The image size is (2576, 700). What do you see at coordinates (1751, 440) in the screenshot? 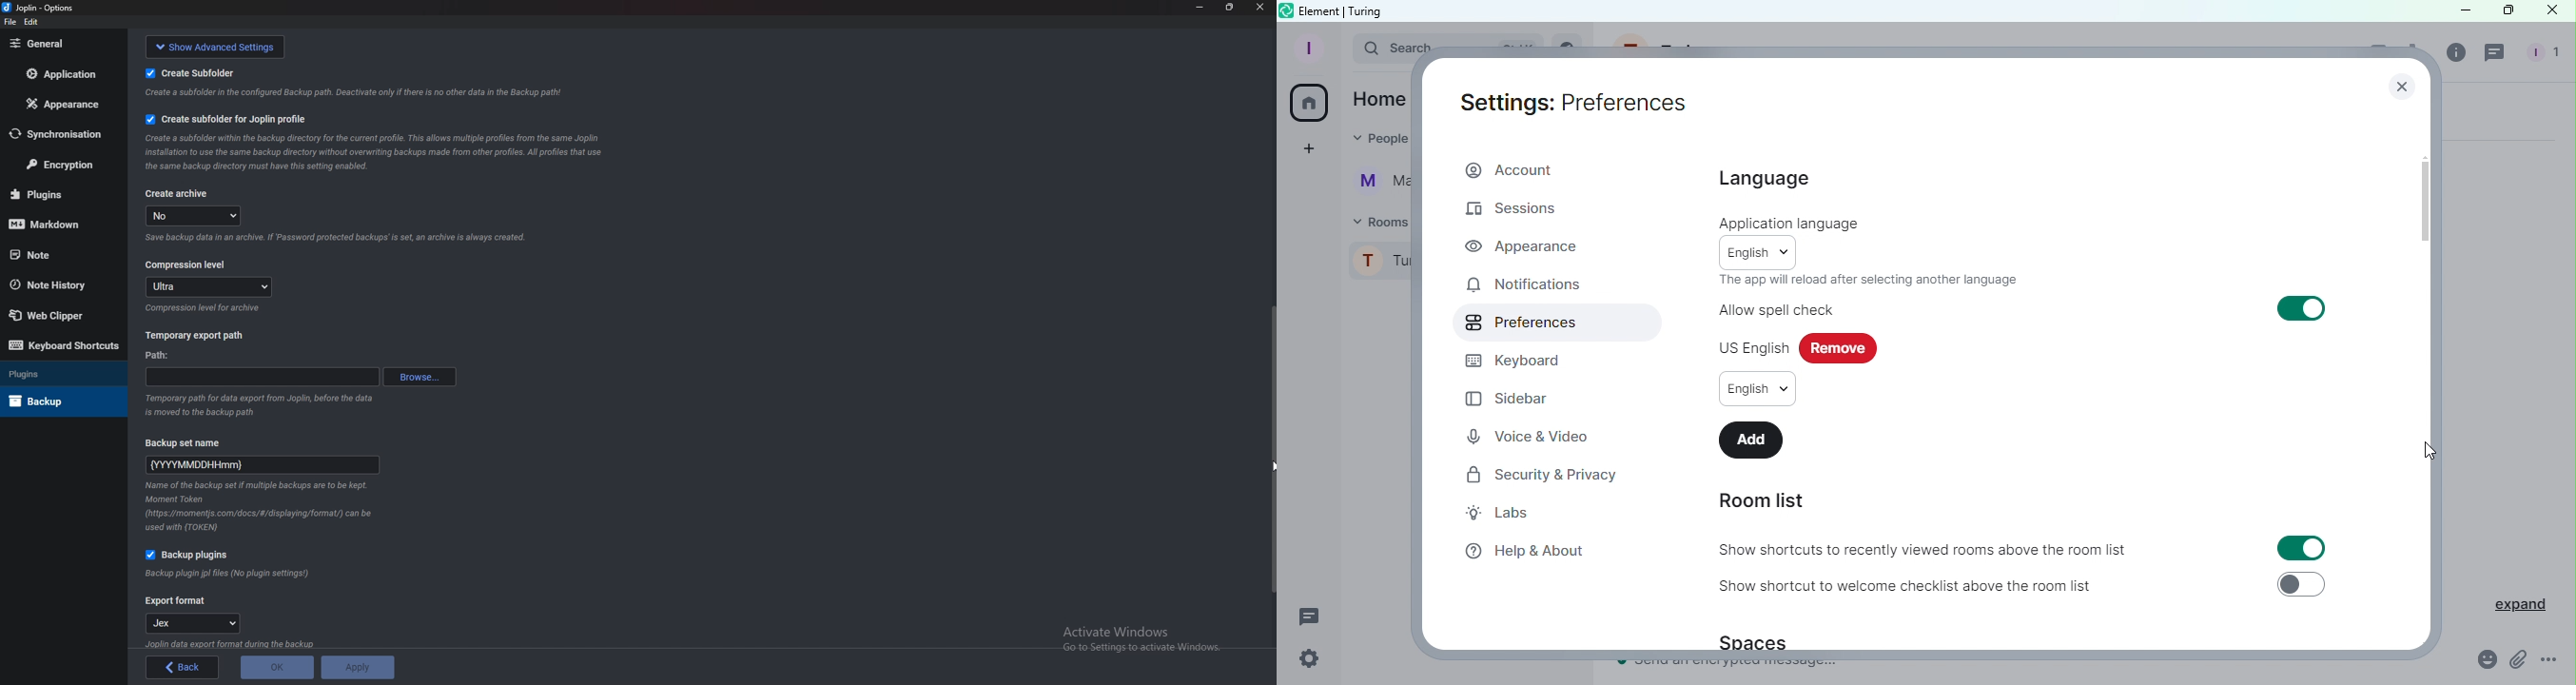
I see `Add` at bounding box center [1751, 440].